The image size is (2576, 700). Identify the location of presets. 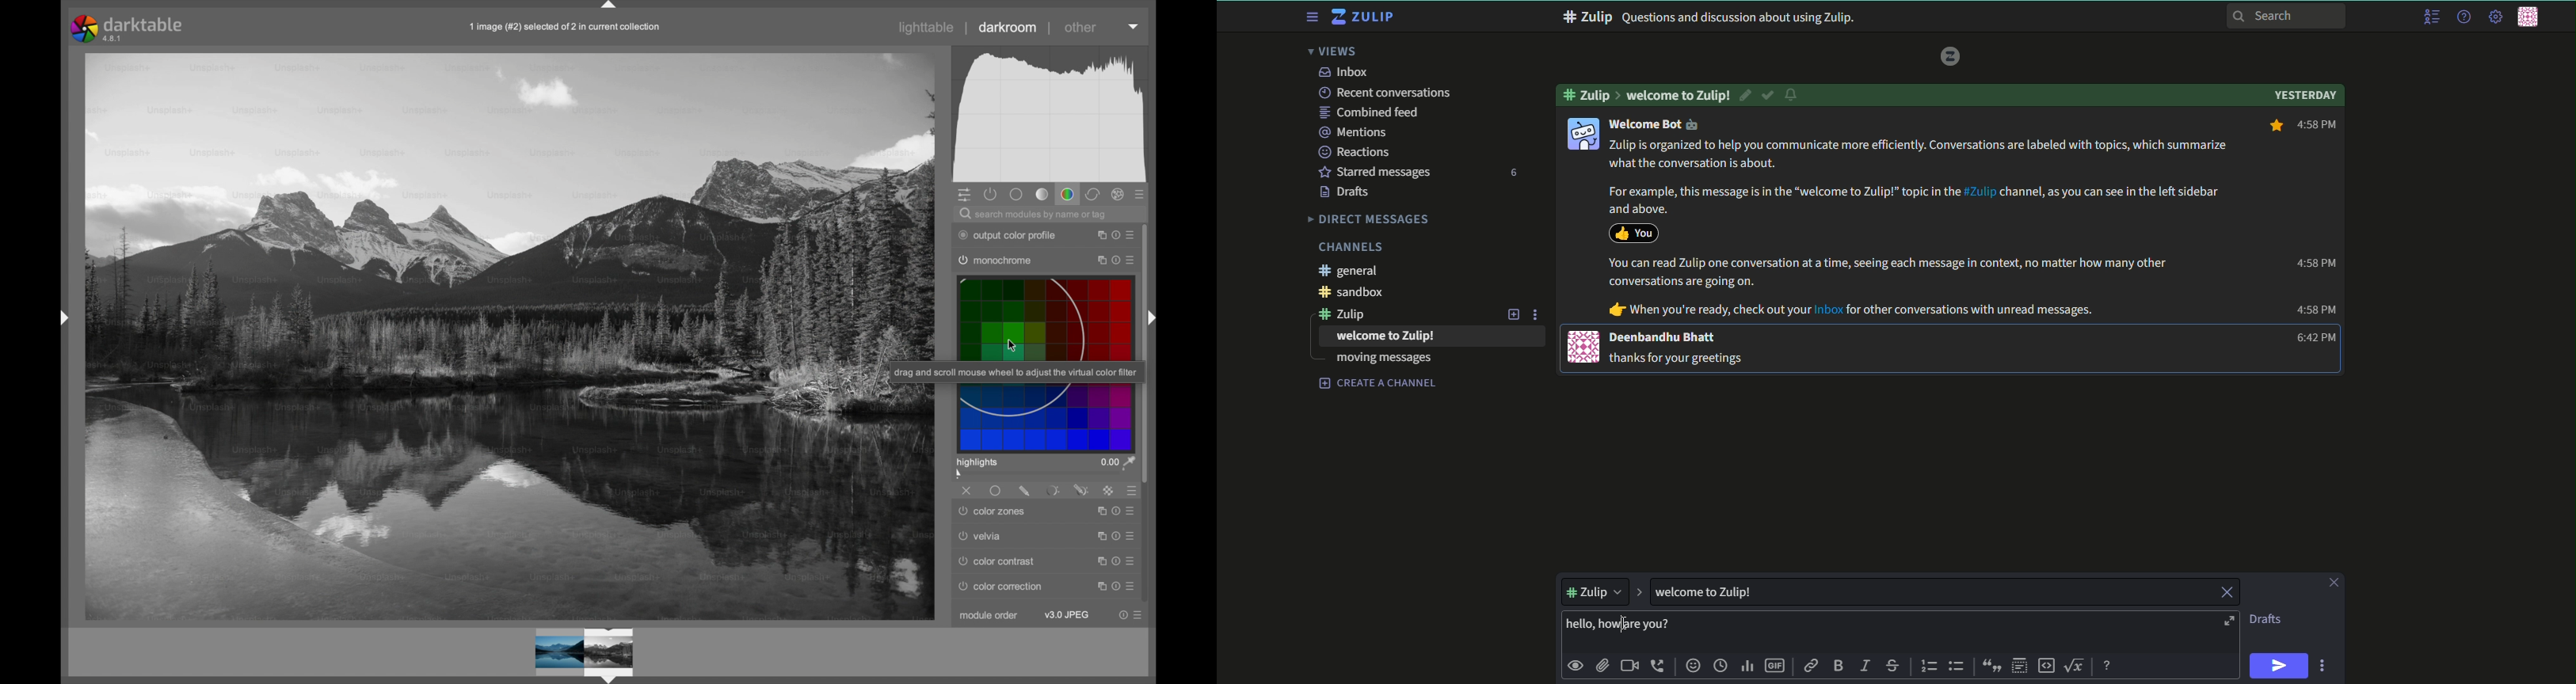
(1133, 587).